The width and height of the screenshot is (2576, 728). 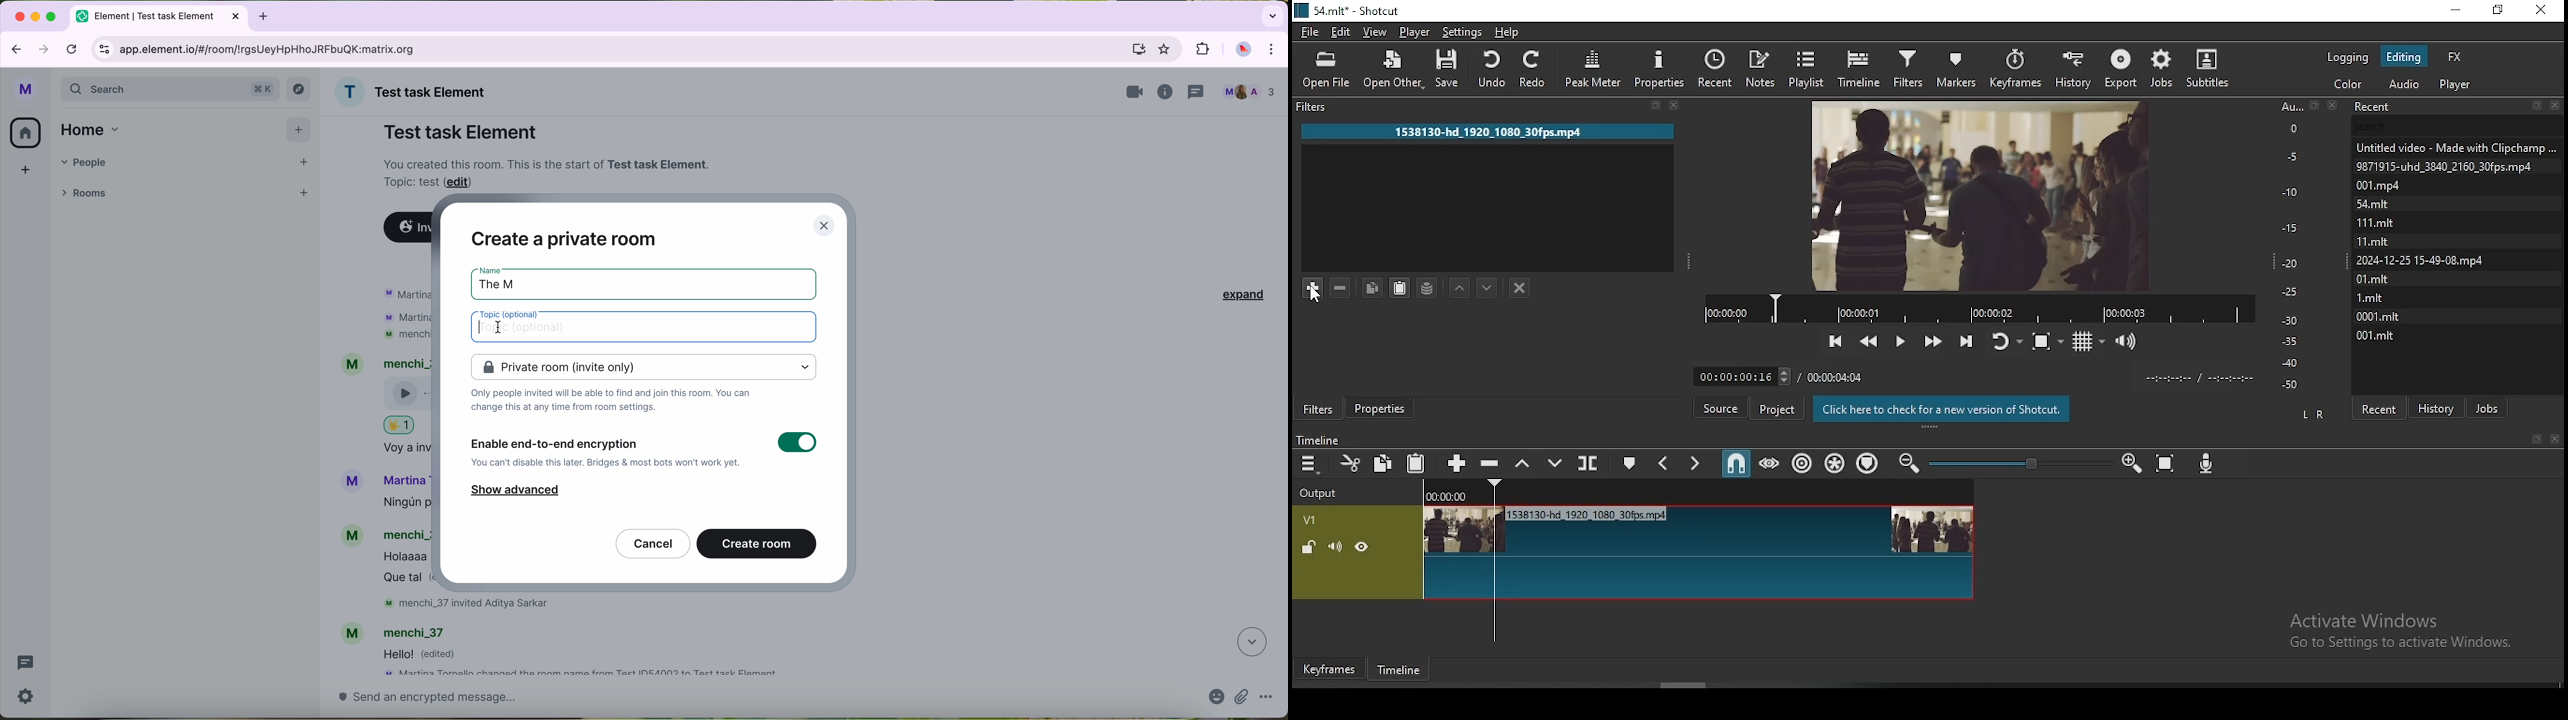 I want to click on 9871915-uhd_3840_2160_30fps.mp4, so click(x=2446, y=165).